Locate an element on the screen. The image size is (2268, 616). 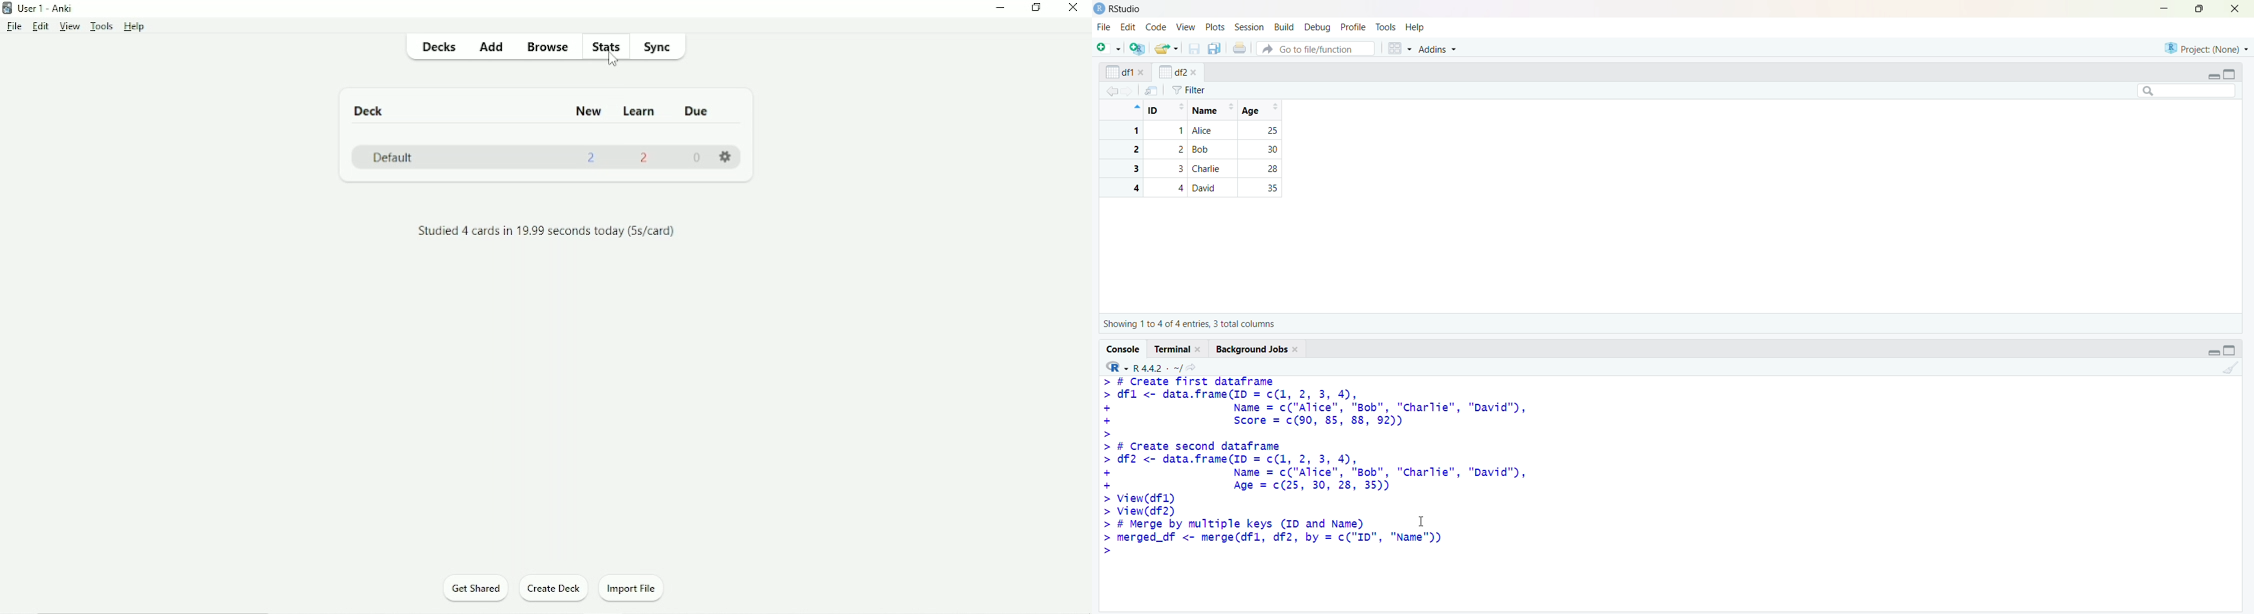
session is located at coordinates (1252, 27).